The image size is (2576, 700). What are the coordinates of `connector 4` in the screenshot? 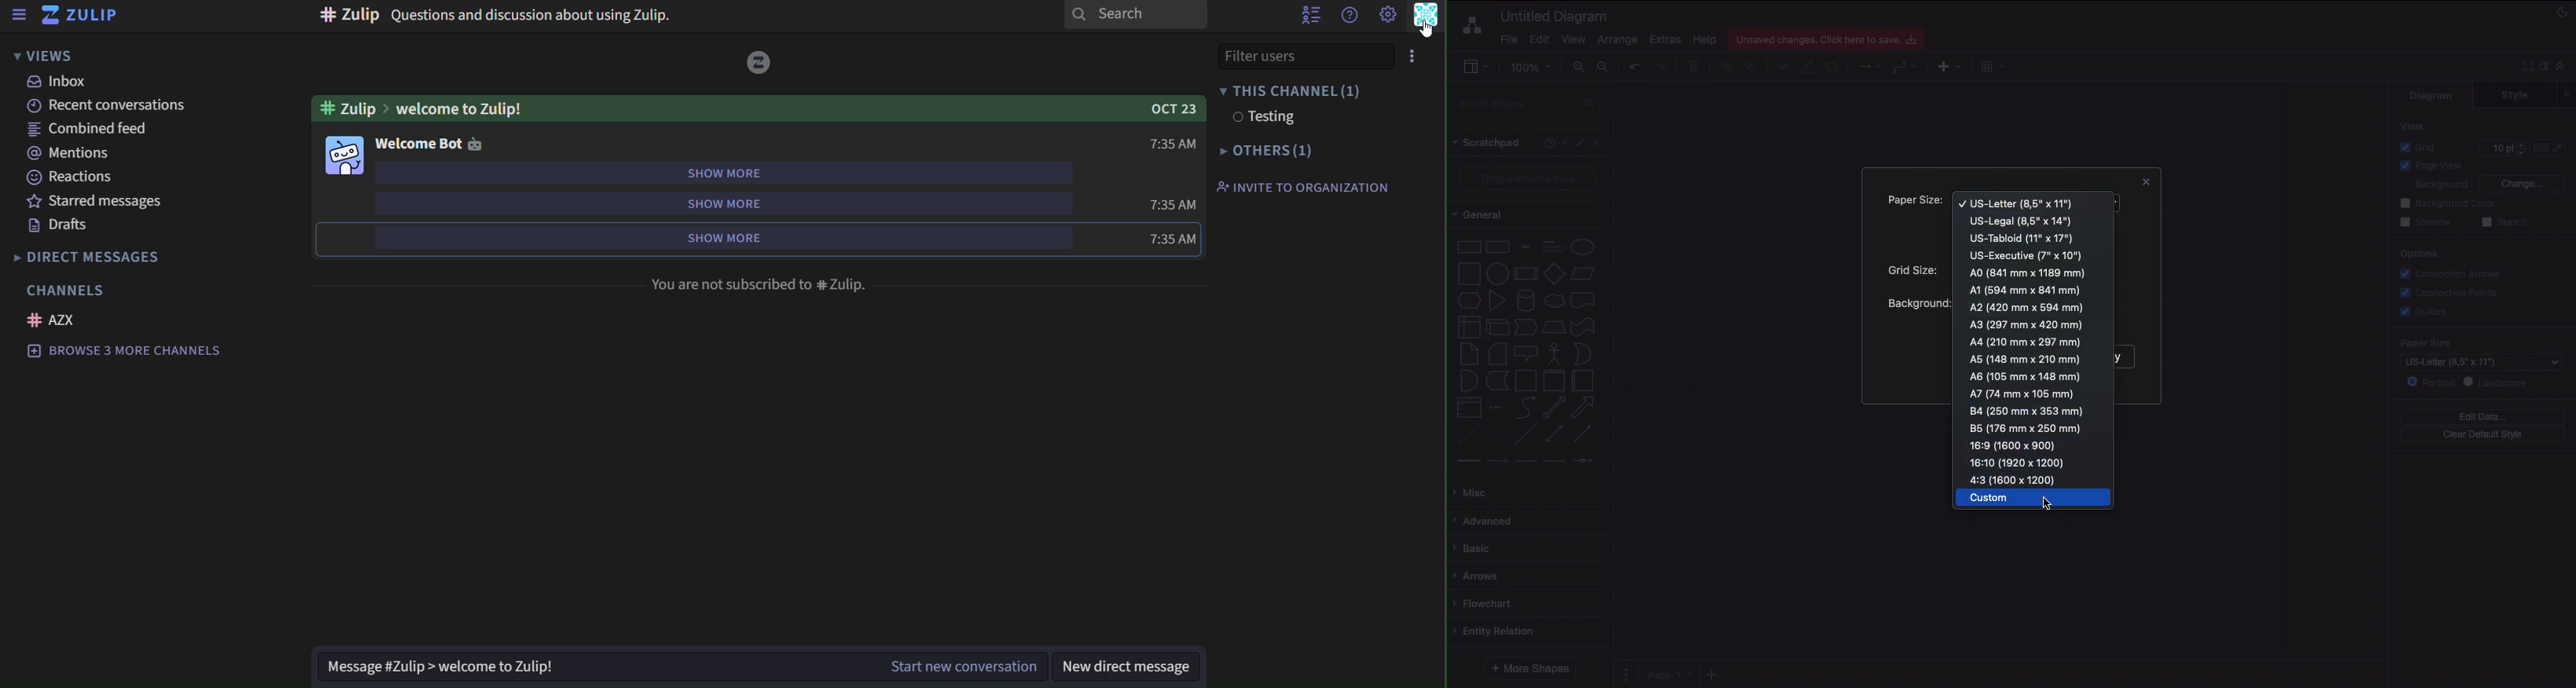 It's located at (1555, 459).